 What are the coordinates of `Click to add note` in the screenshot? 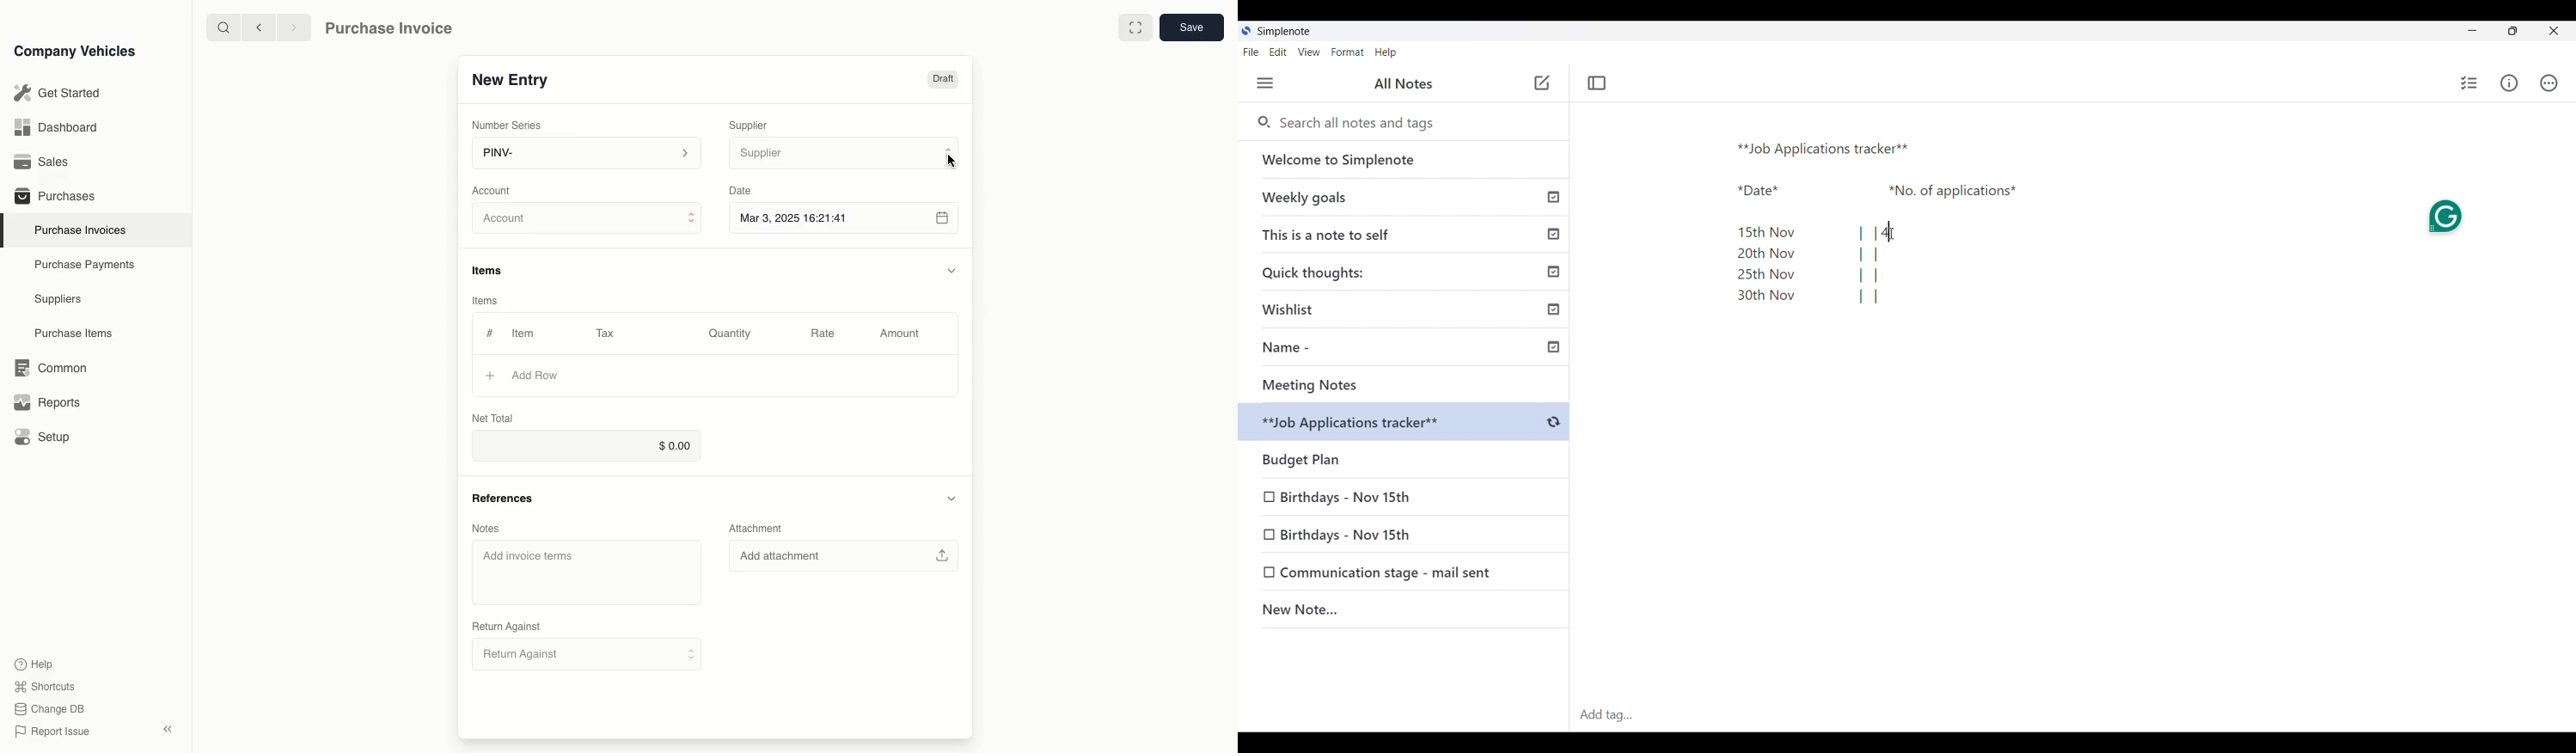 It's located at (1543, 82).